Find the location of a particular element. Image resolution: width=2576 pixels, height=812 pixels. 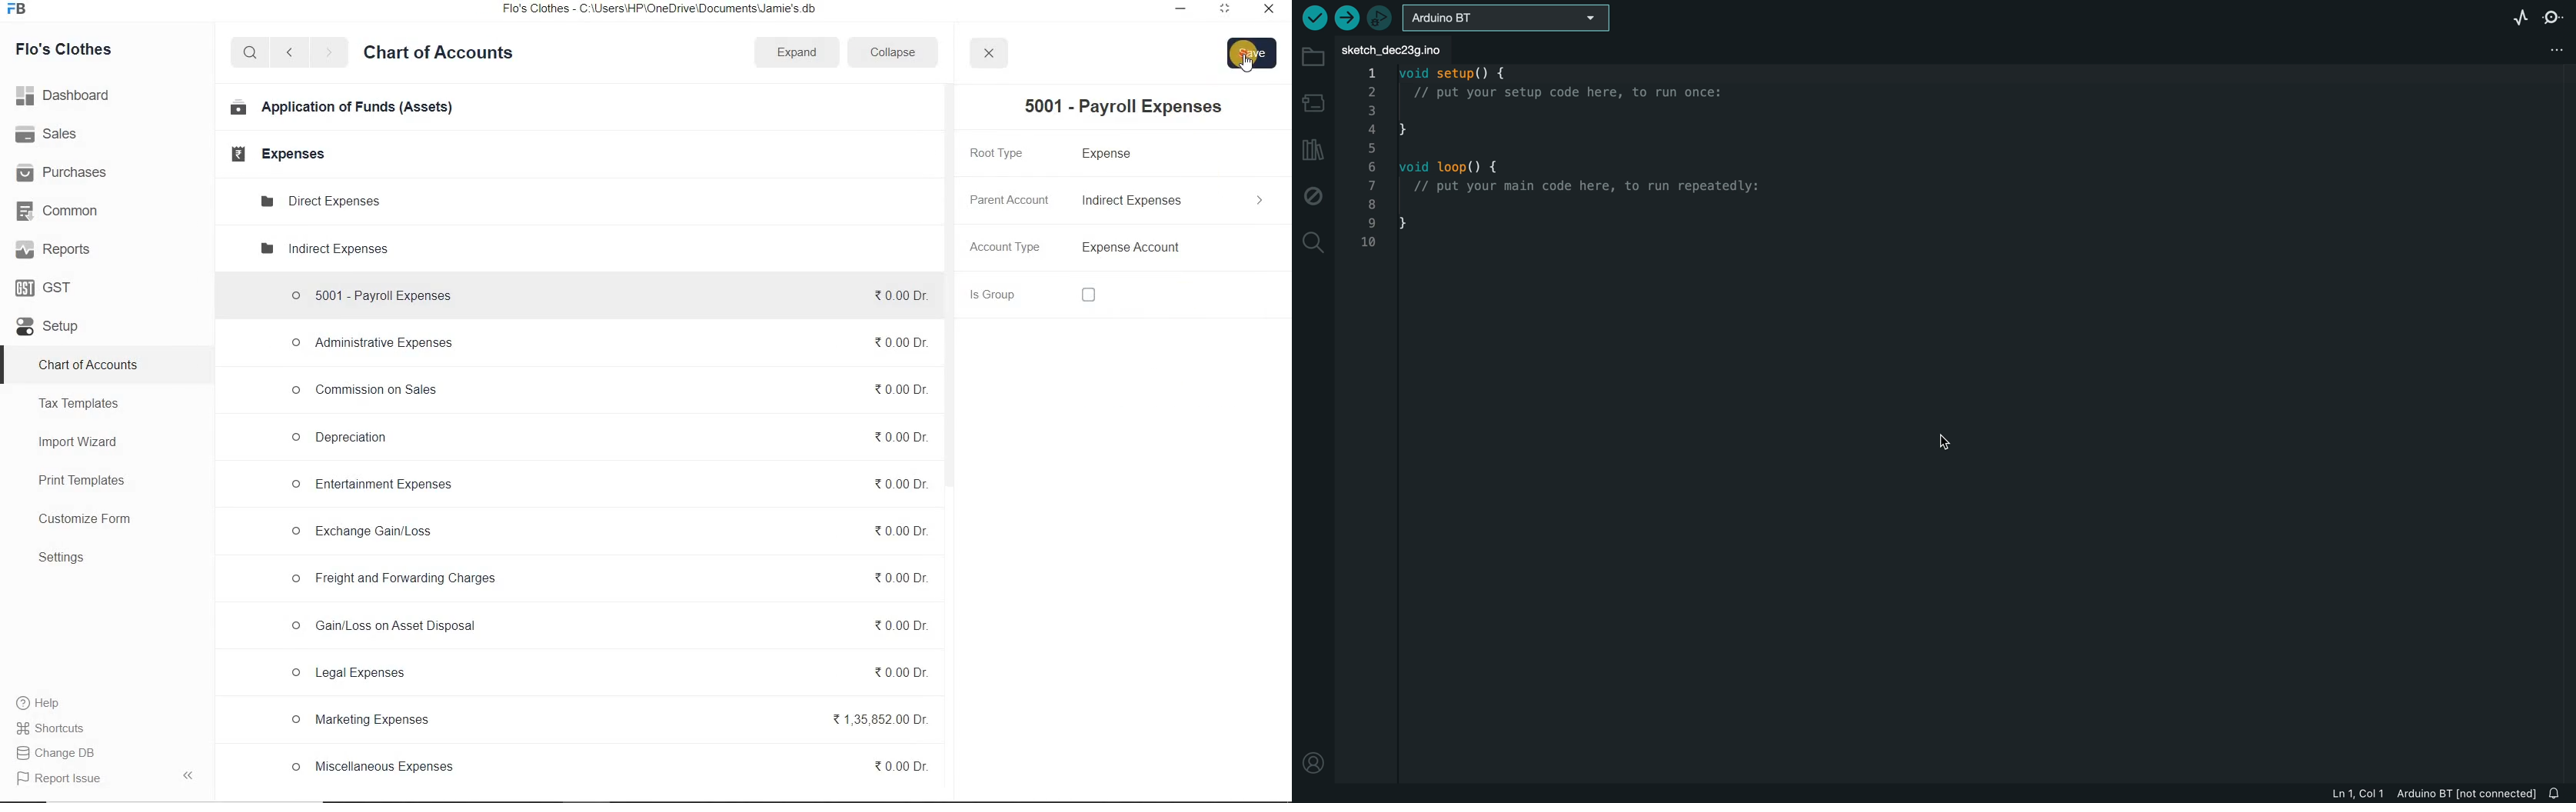

GST is located at coordinates (45, 287).